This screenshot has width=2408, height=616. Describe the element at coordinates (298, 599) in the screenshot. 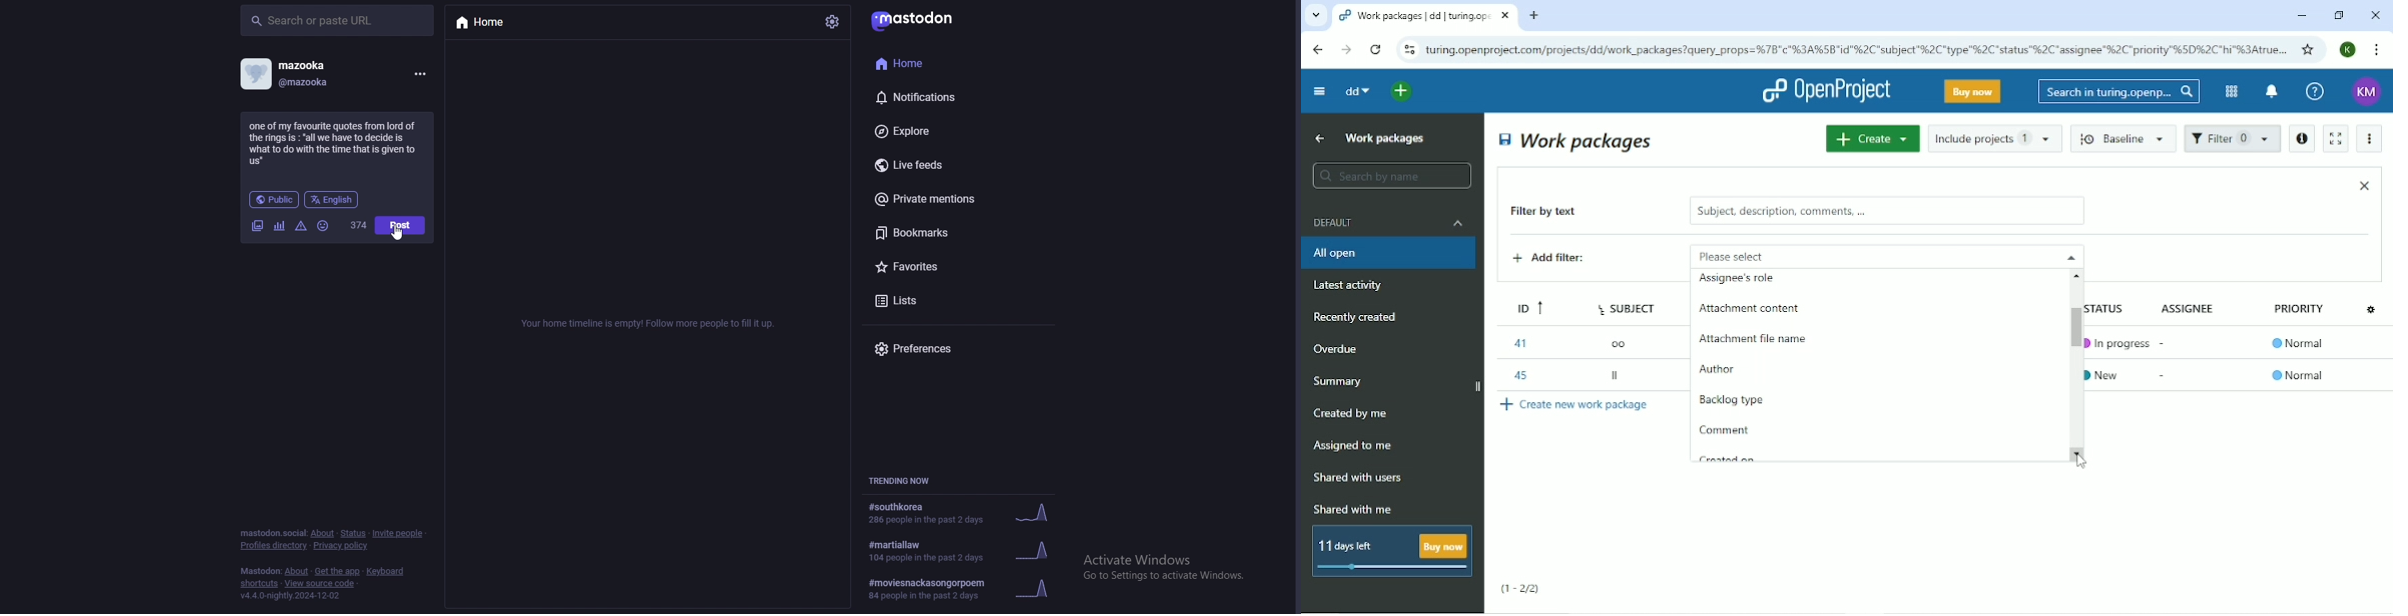

I see `Application version` at that location.